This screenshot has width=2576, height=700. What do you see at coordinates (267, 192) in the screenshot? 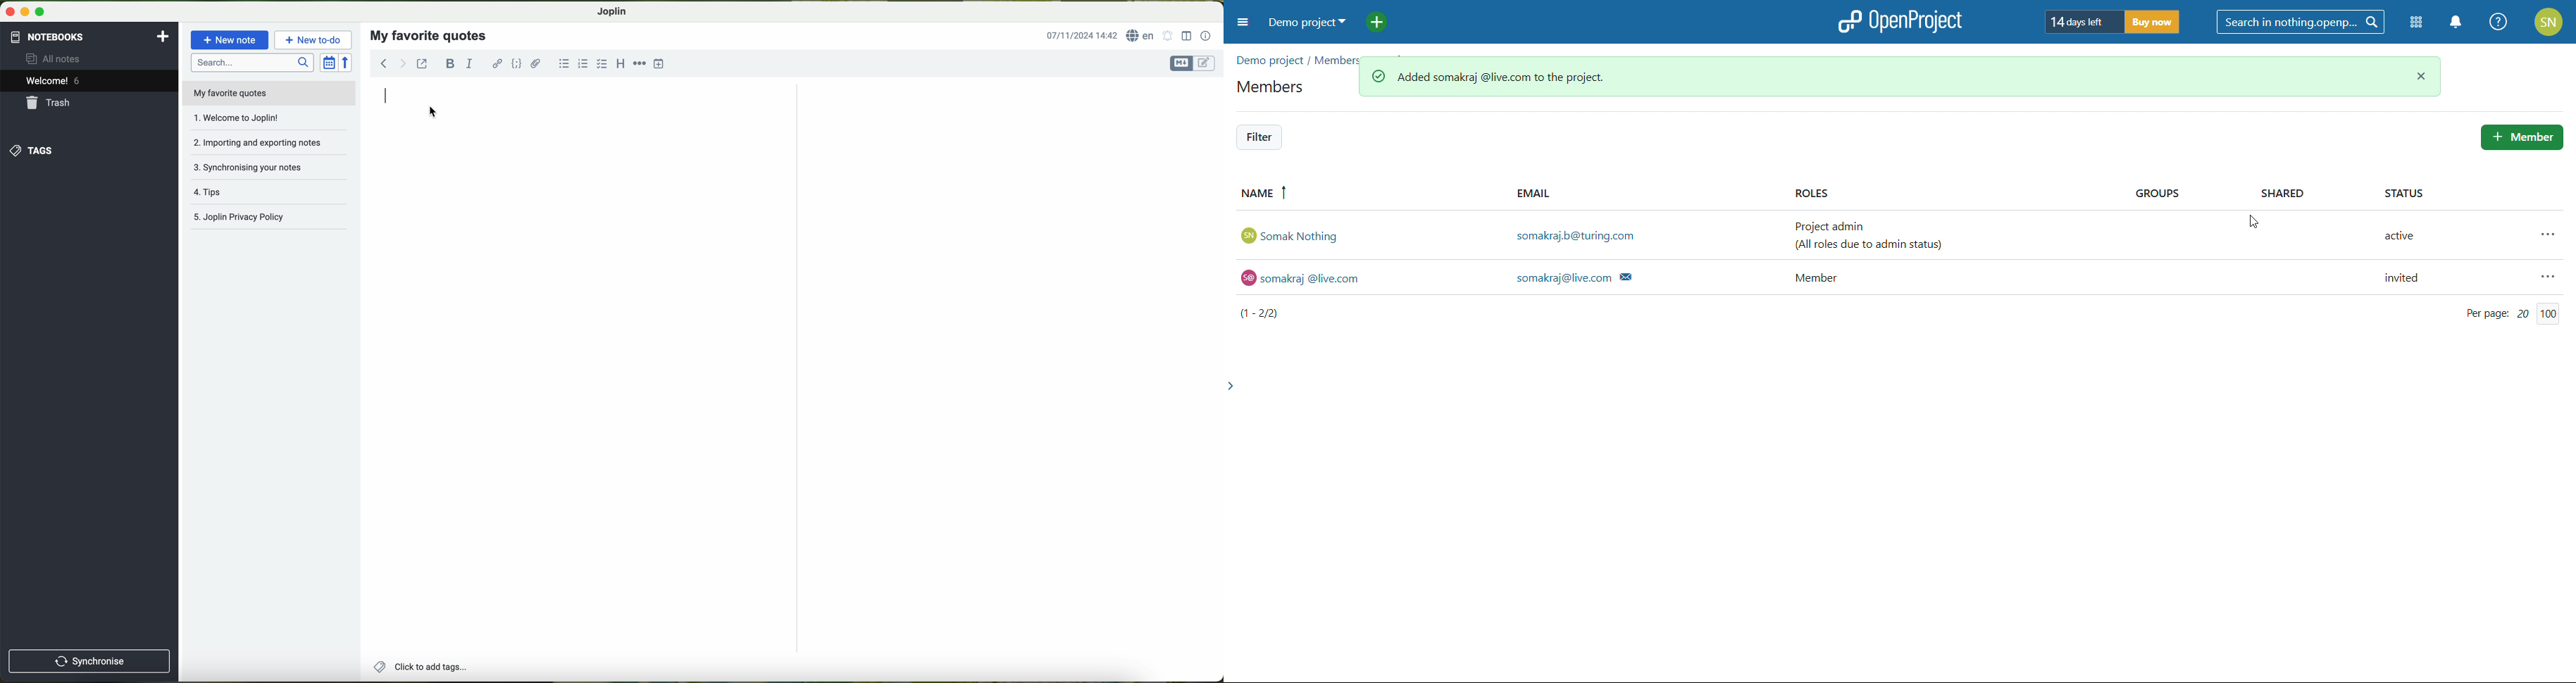
I see `tags` at bounding box center [267, 192].